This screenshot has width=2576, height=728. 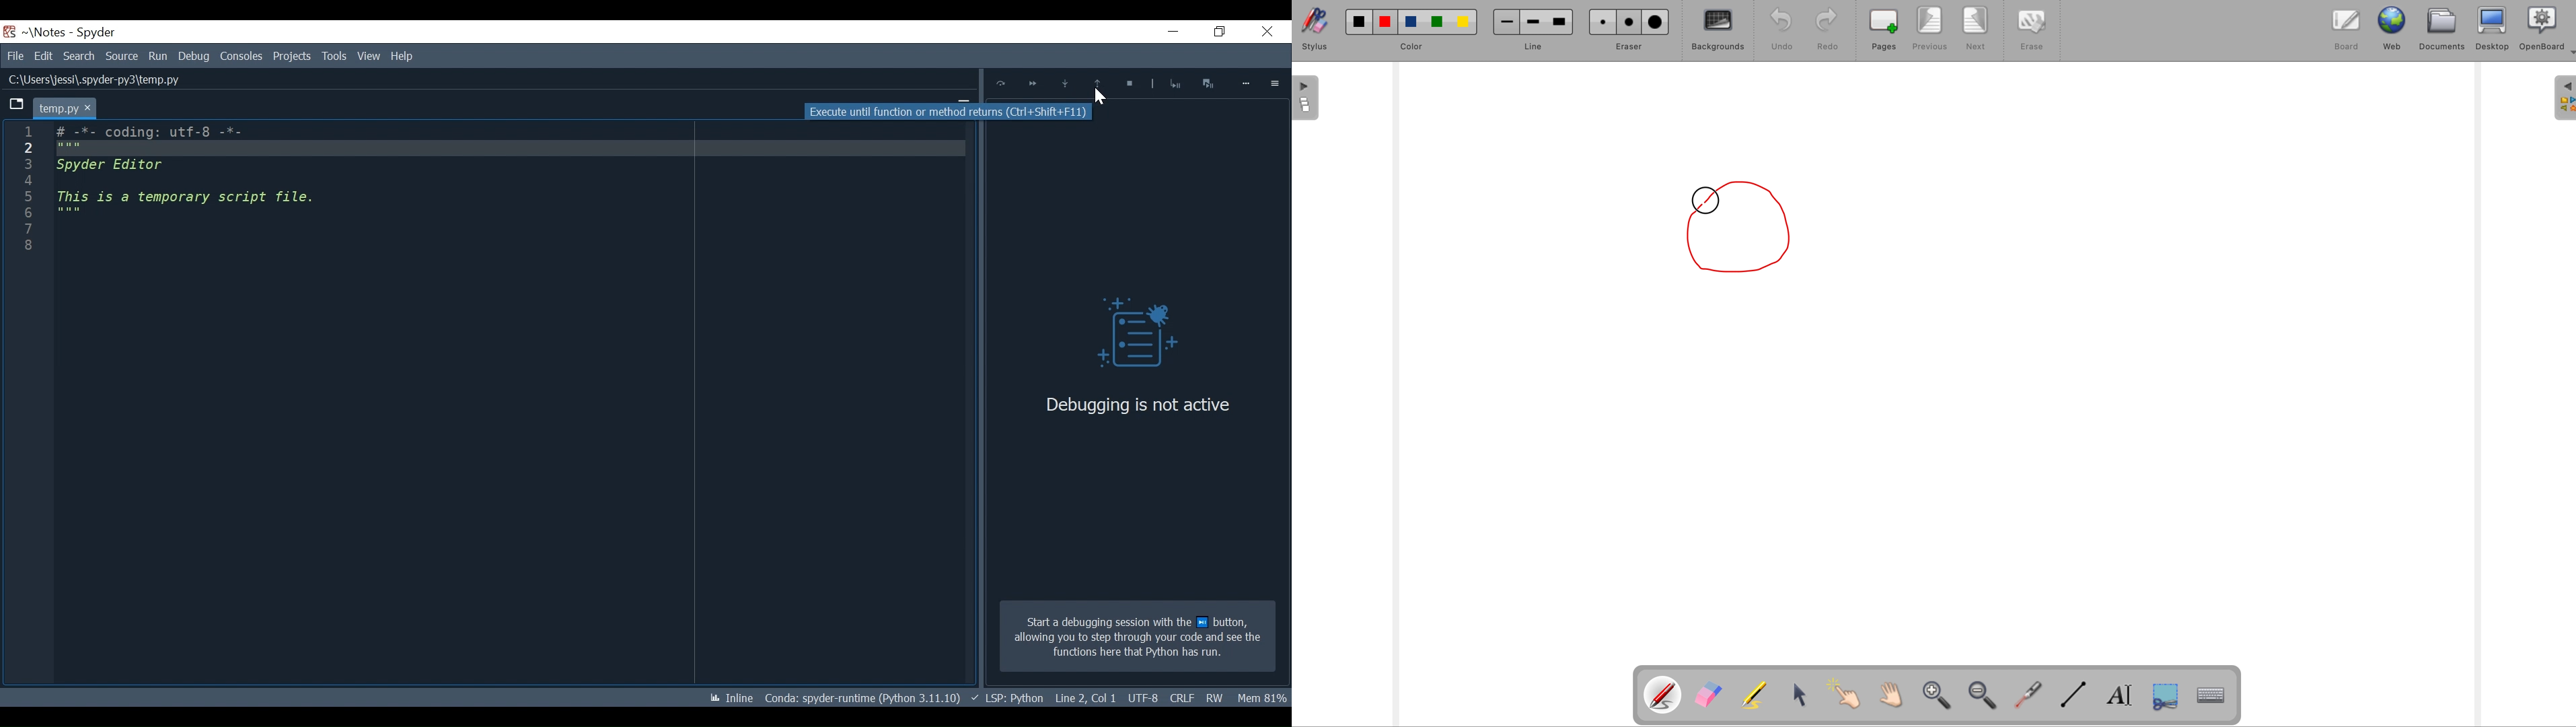 What do you see at coordinates (1137, 637) in the screenshot?
I see `Start a debugging session with the next button allowing you to step through your code and see the functions here that Python has run` at bounding box center [1137, 637].